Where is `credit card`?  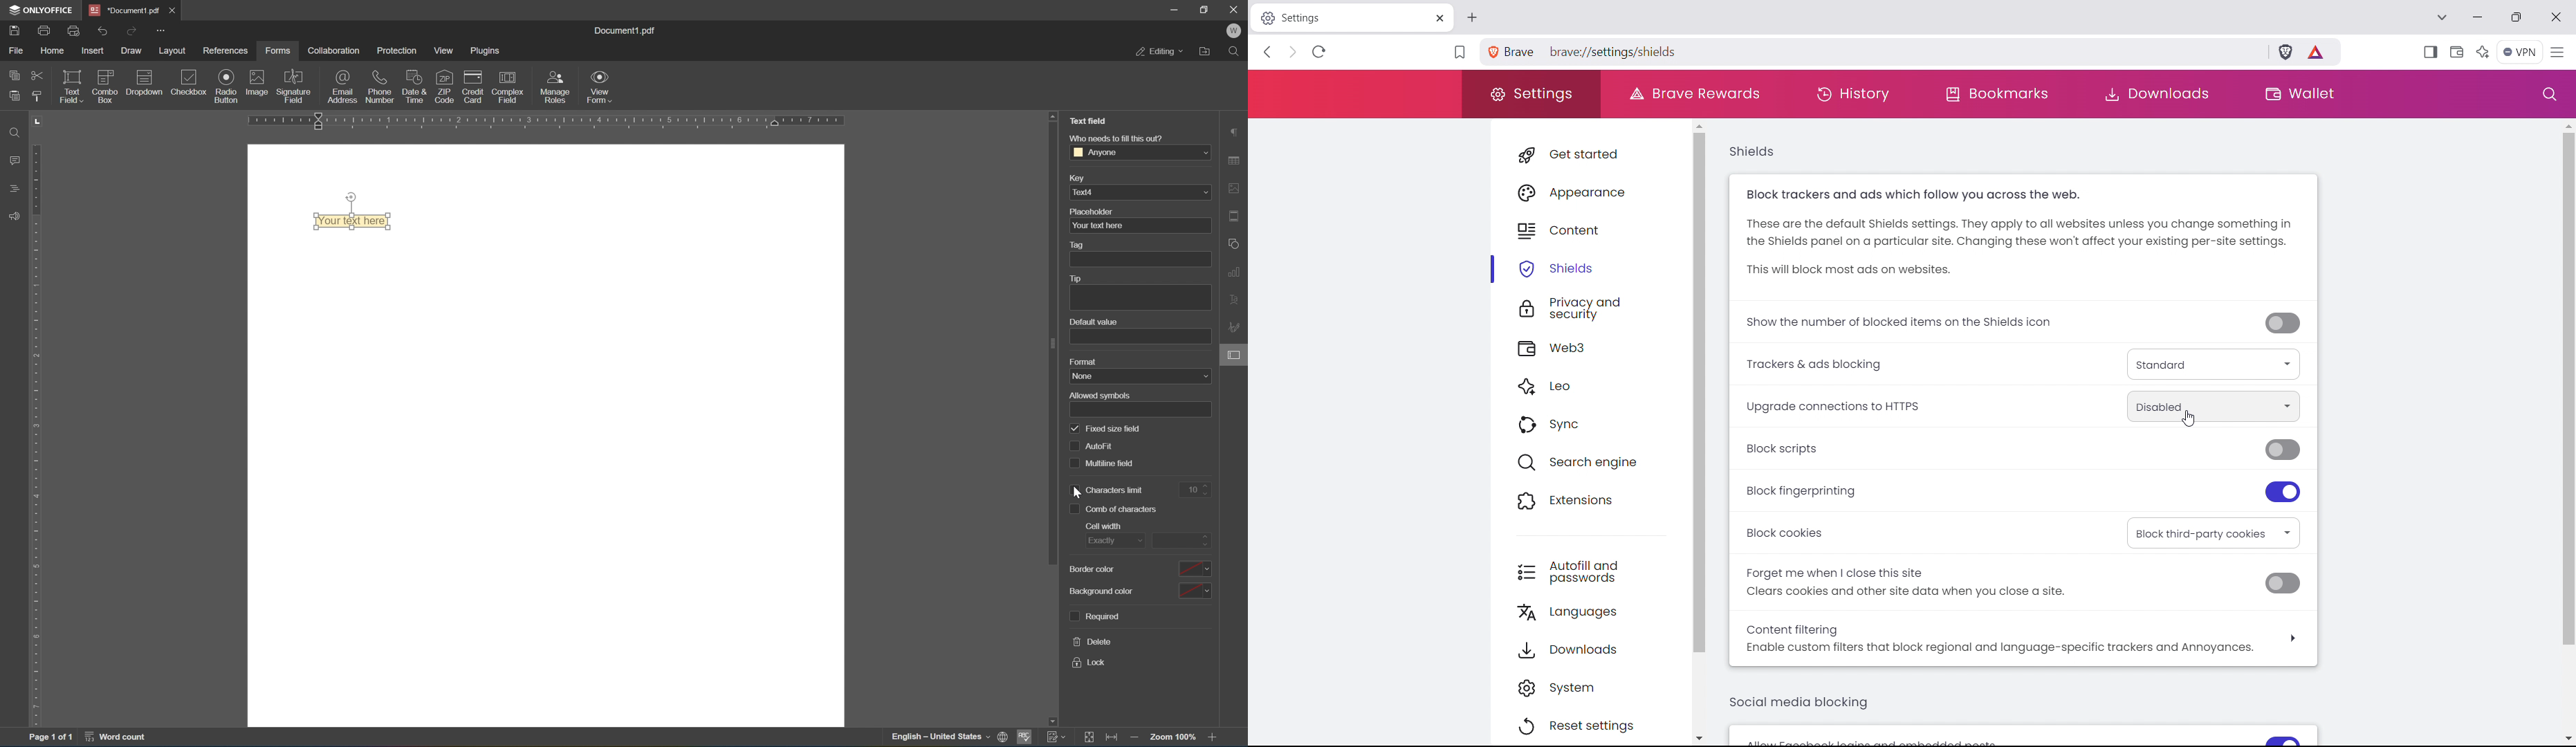 credit card is located at coordinates (474, 88).